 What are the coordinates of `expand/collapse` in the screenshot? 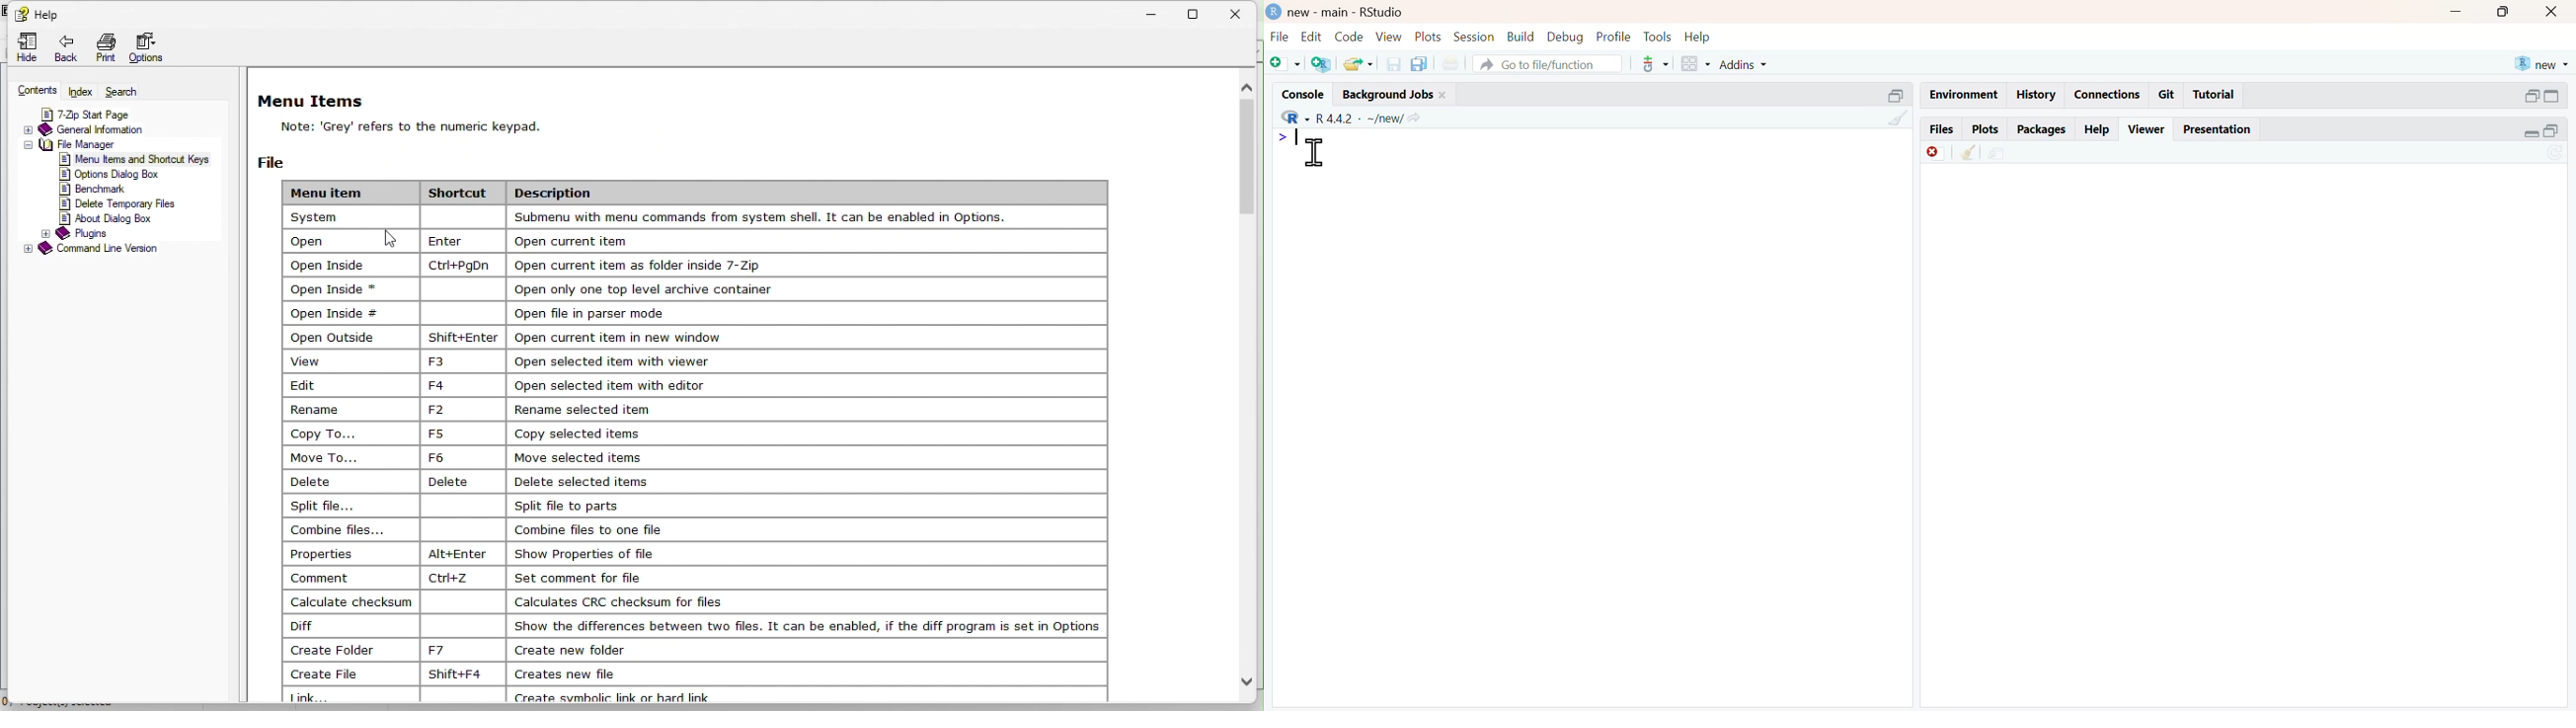 It's located at (2554, 96).